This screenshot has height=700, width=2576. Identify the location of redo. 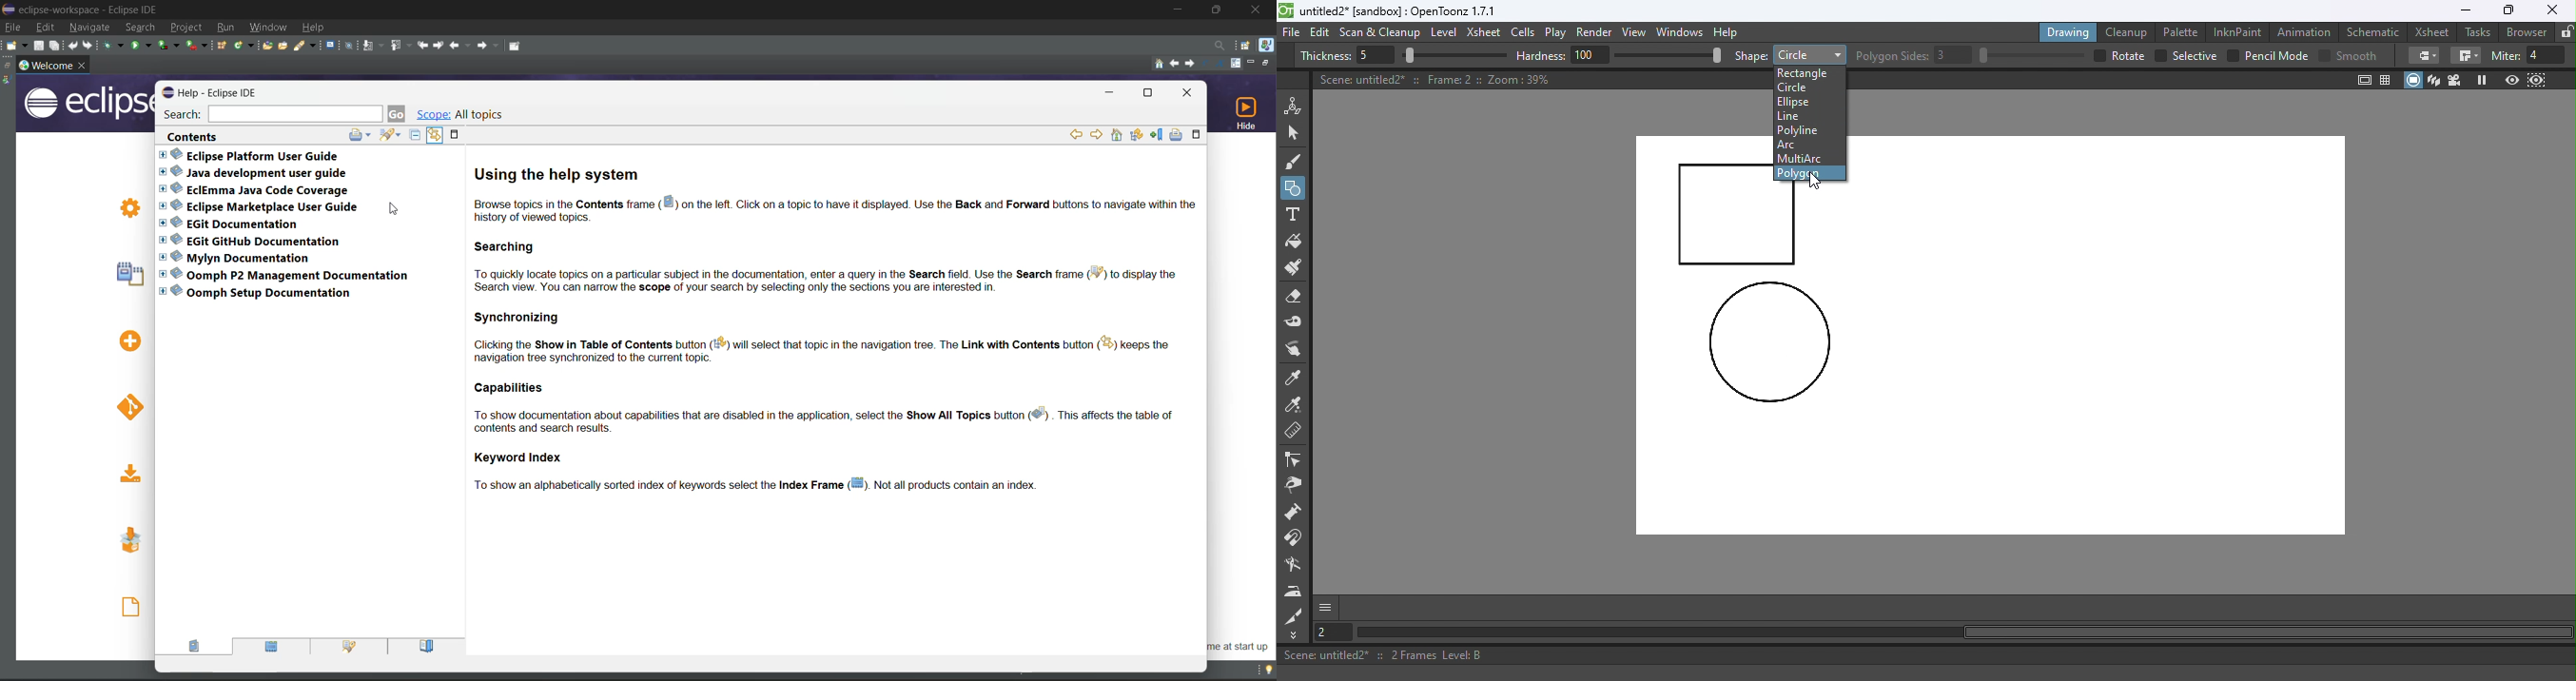
(88, 43).